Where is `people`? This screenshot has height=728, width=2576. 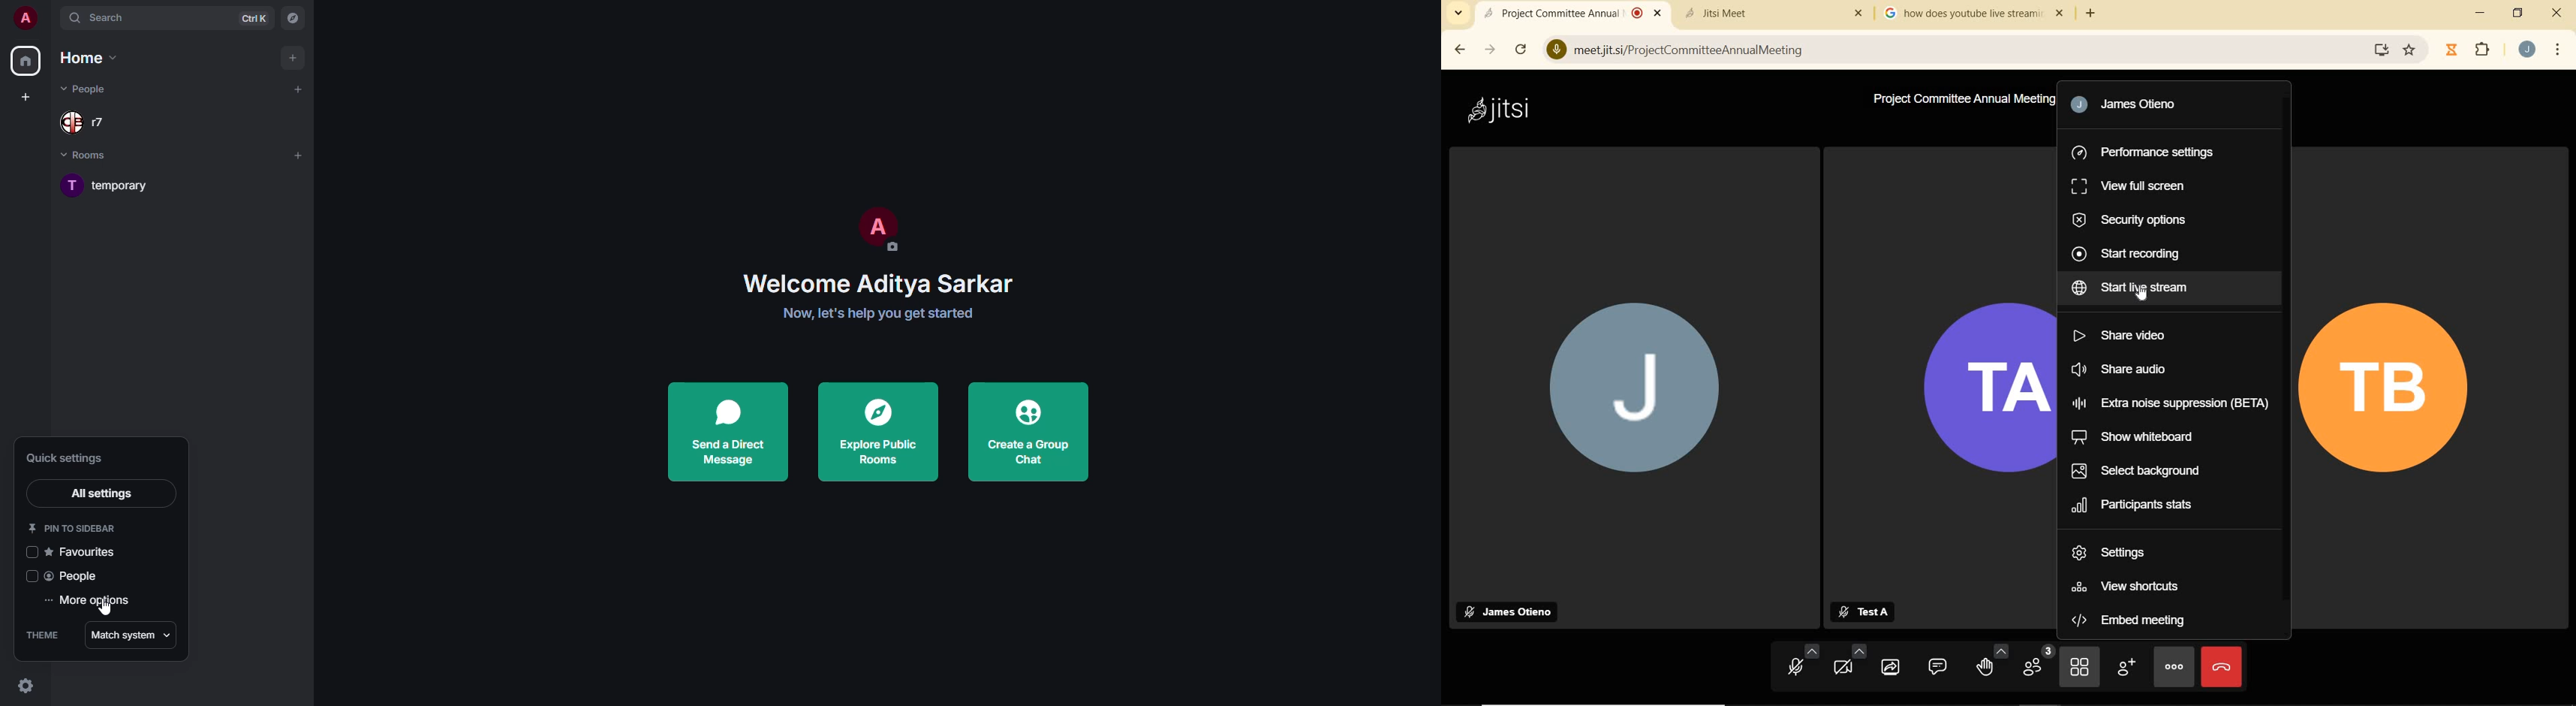 people is located at coordinates (93, 89).